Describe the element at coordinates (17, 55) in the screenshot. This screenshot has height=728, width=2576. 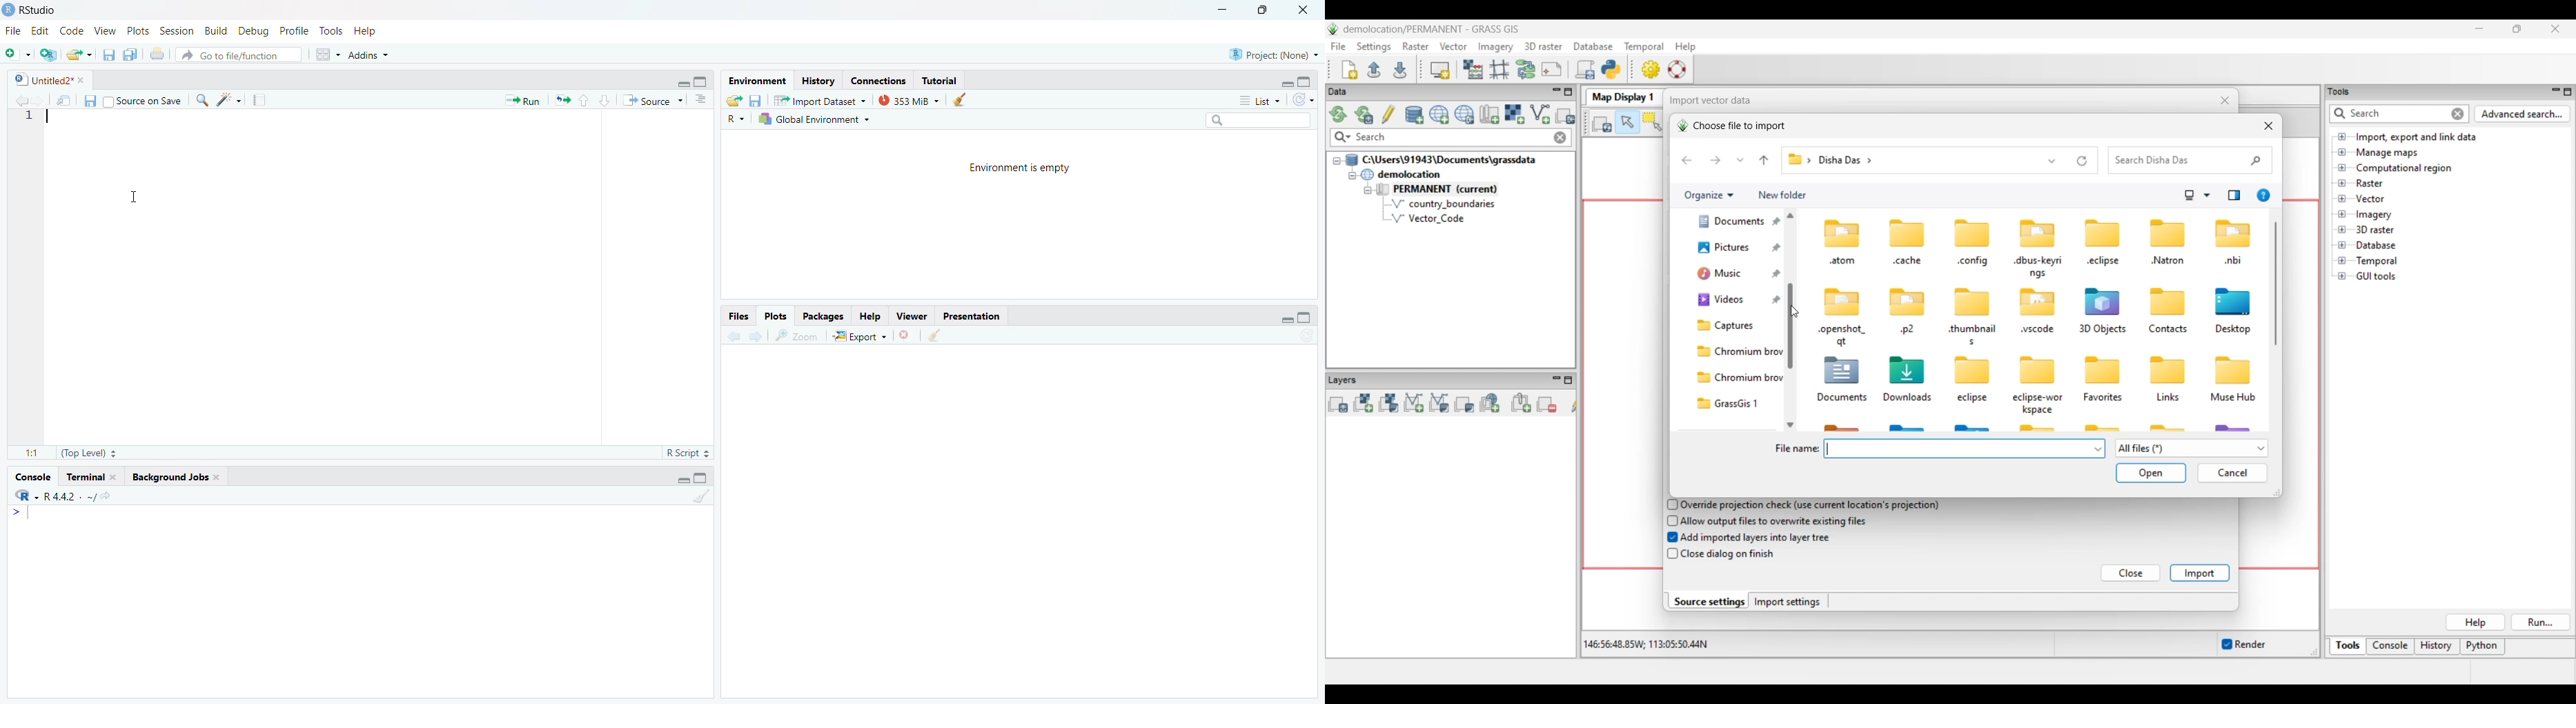
I see `new file` at that location.